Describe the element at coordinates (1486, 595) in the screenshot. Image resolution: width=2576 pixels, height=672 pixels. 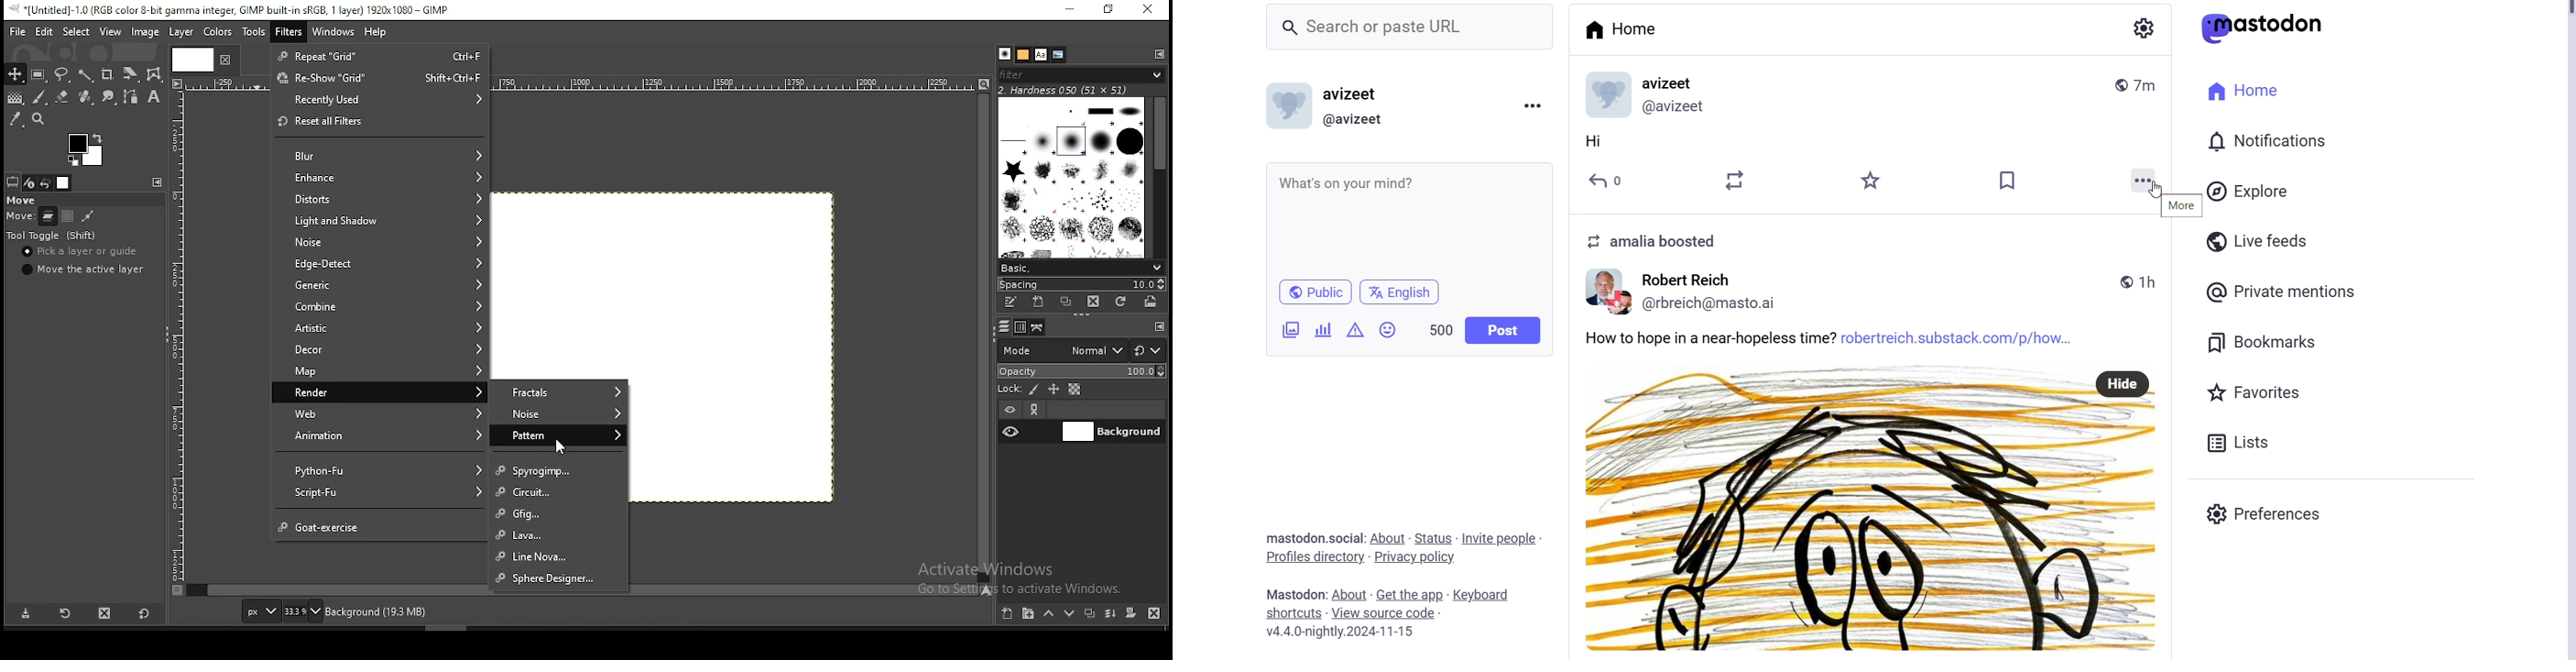
I see `Keyboard` at that location.